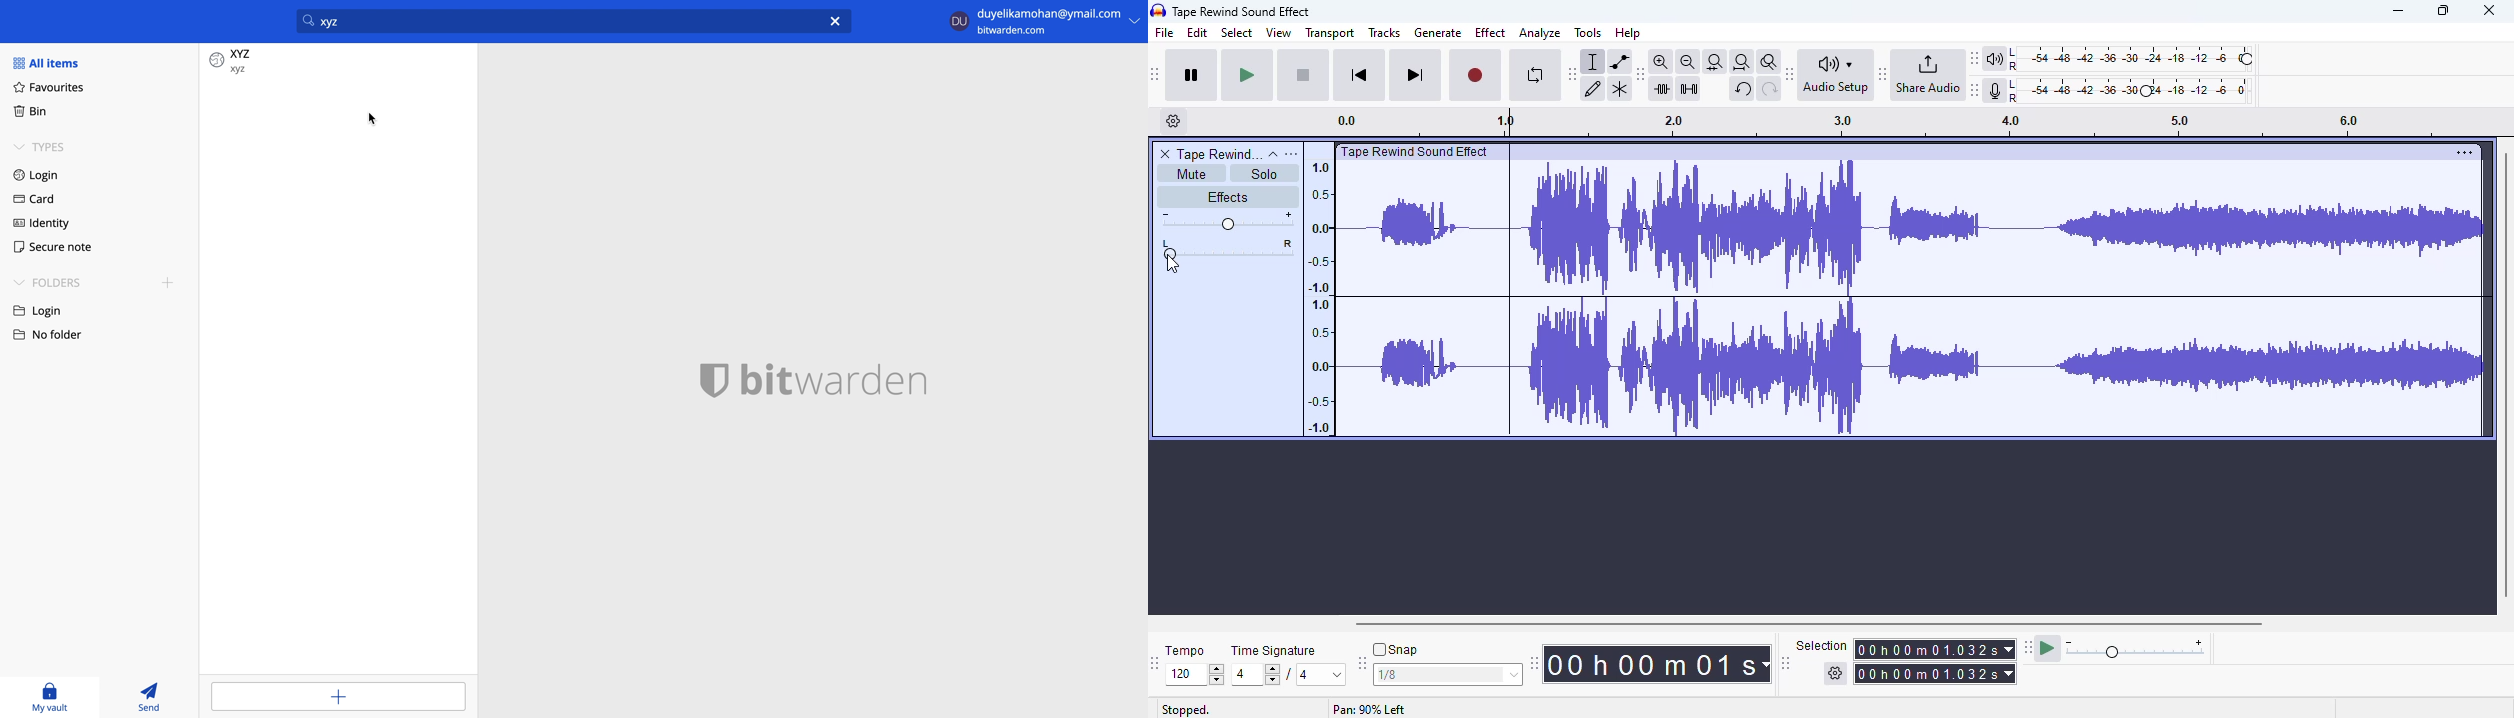 This screenshot has width=2520, height=728. Describe the element at coordinates (1049, 13) in the screenshot. I see `login email id` at that location.